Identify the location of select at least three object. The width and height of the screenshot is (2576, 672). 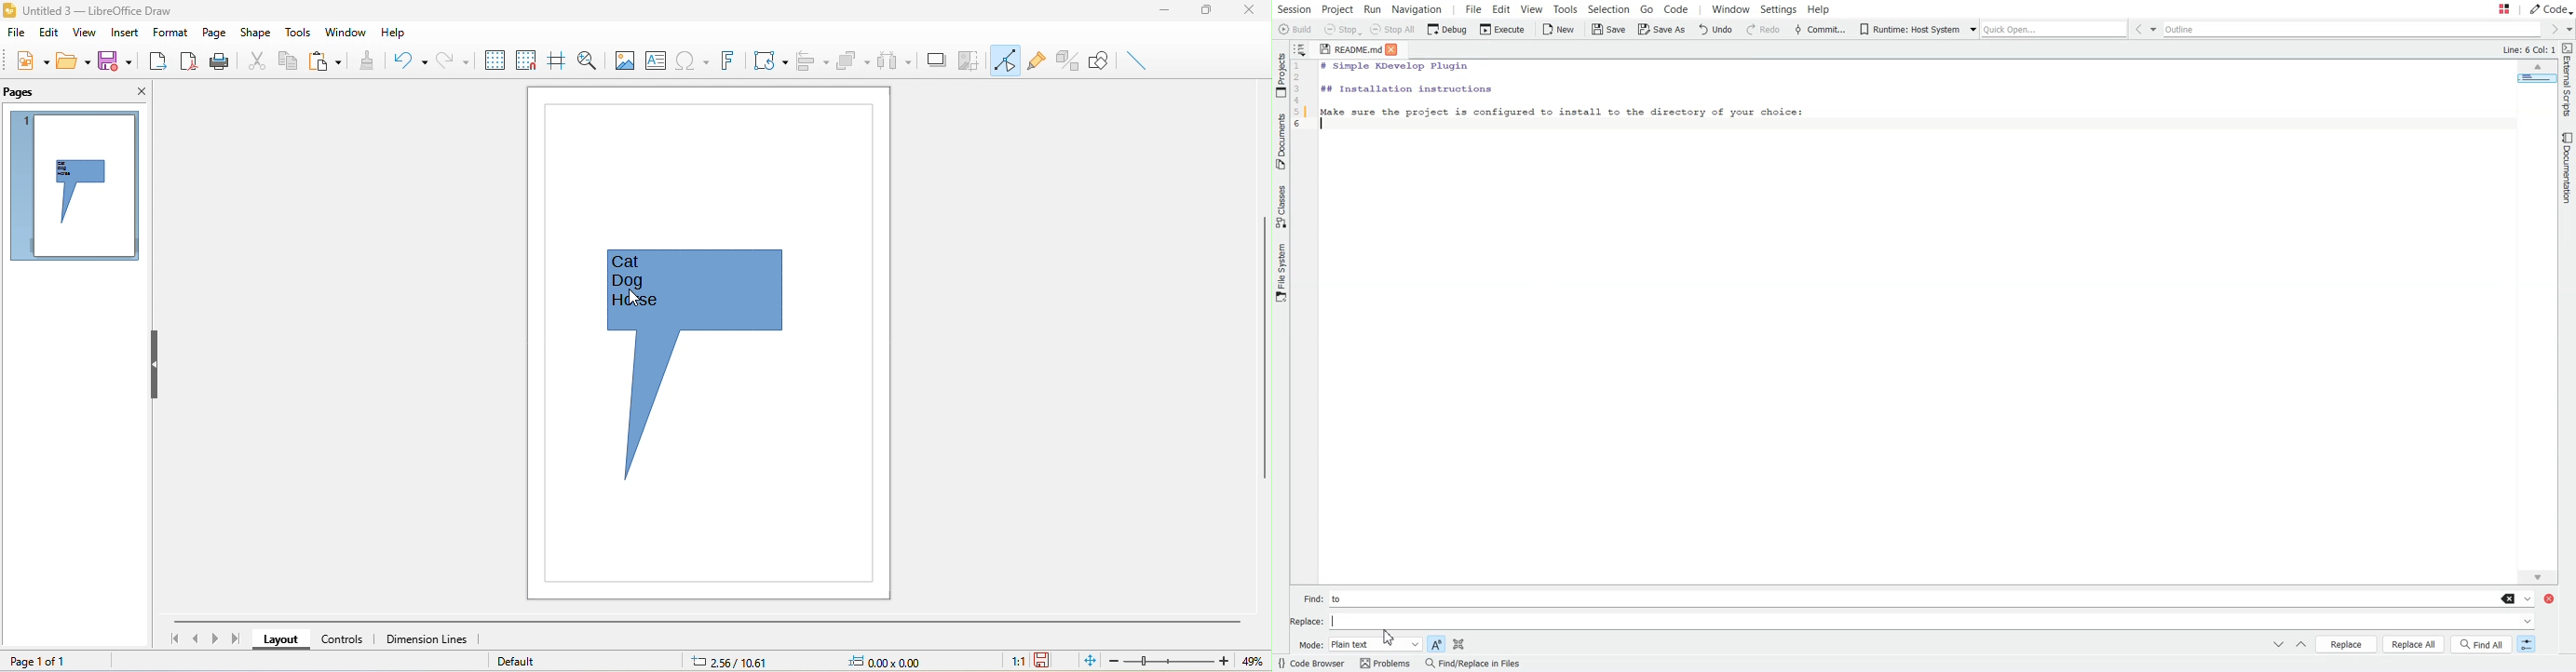
(891, 61).